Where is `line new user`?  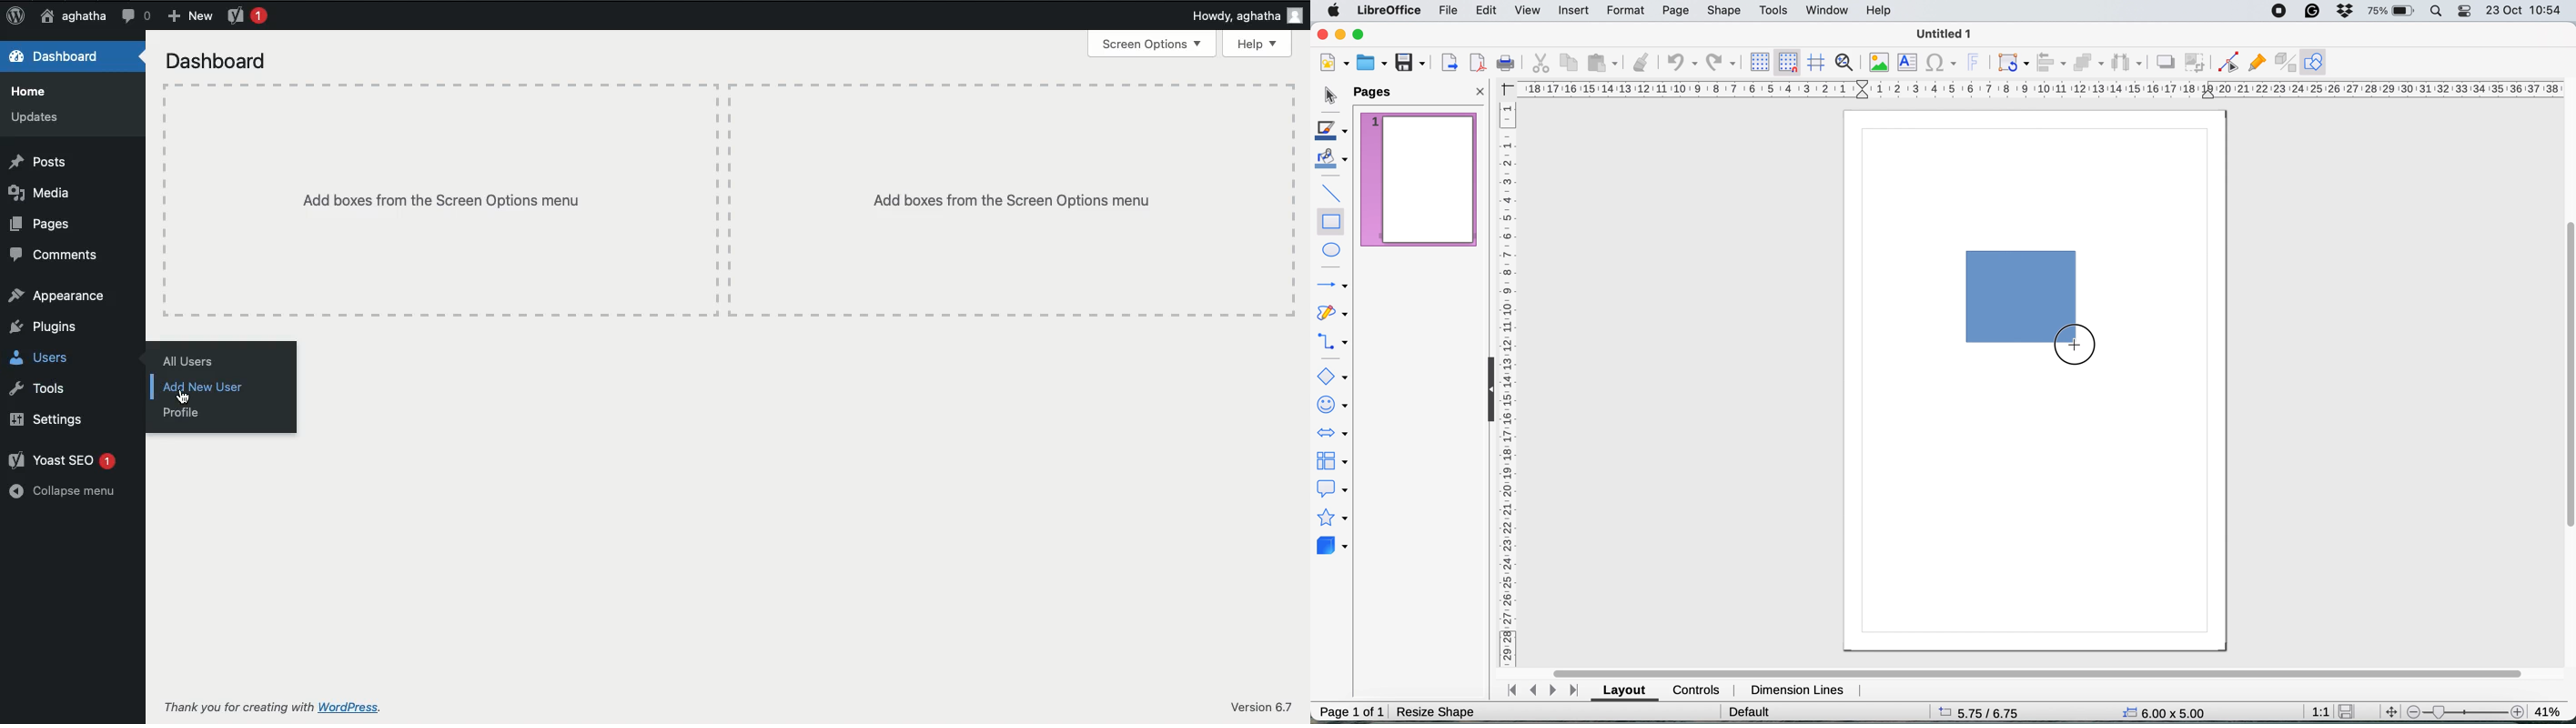 line new user is located at coordinates (150, 387).